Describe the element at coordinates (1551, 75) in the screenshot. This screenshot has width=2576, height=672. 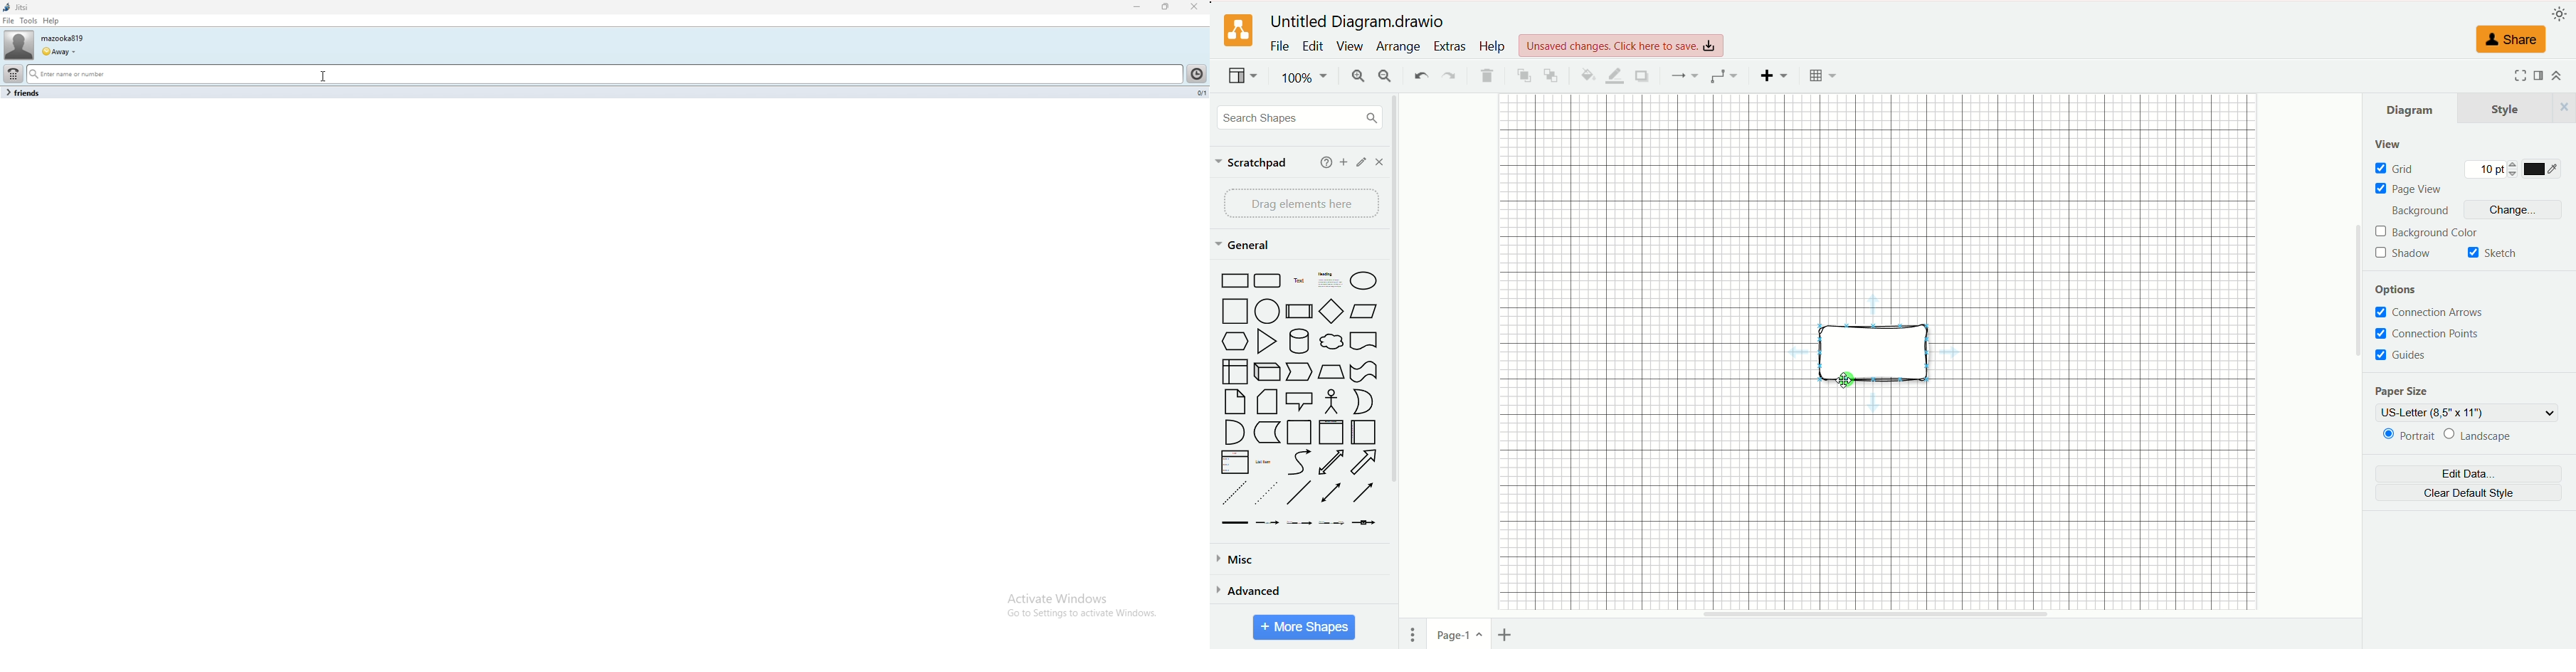
I see `to back` at that location.